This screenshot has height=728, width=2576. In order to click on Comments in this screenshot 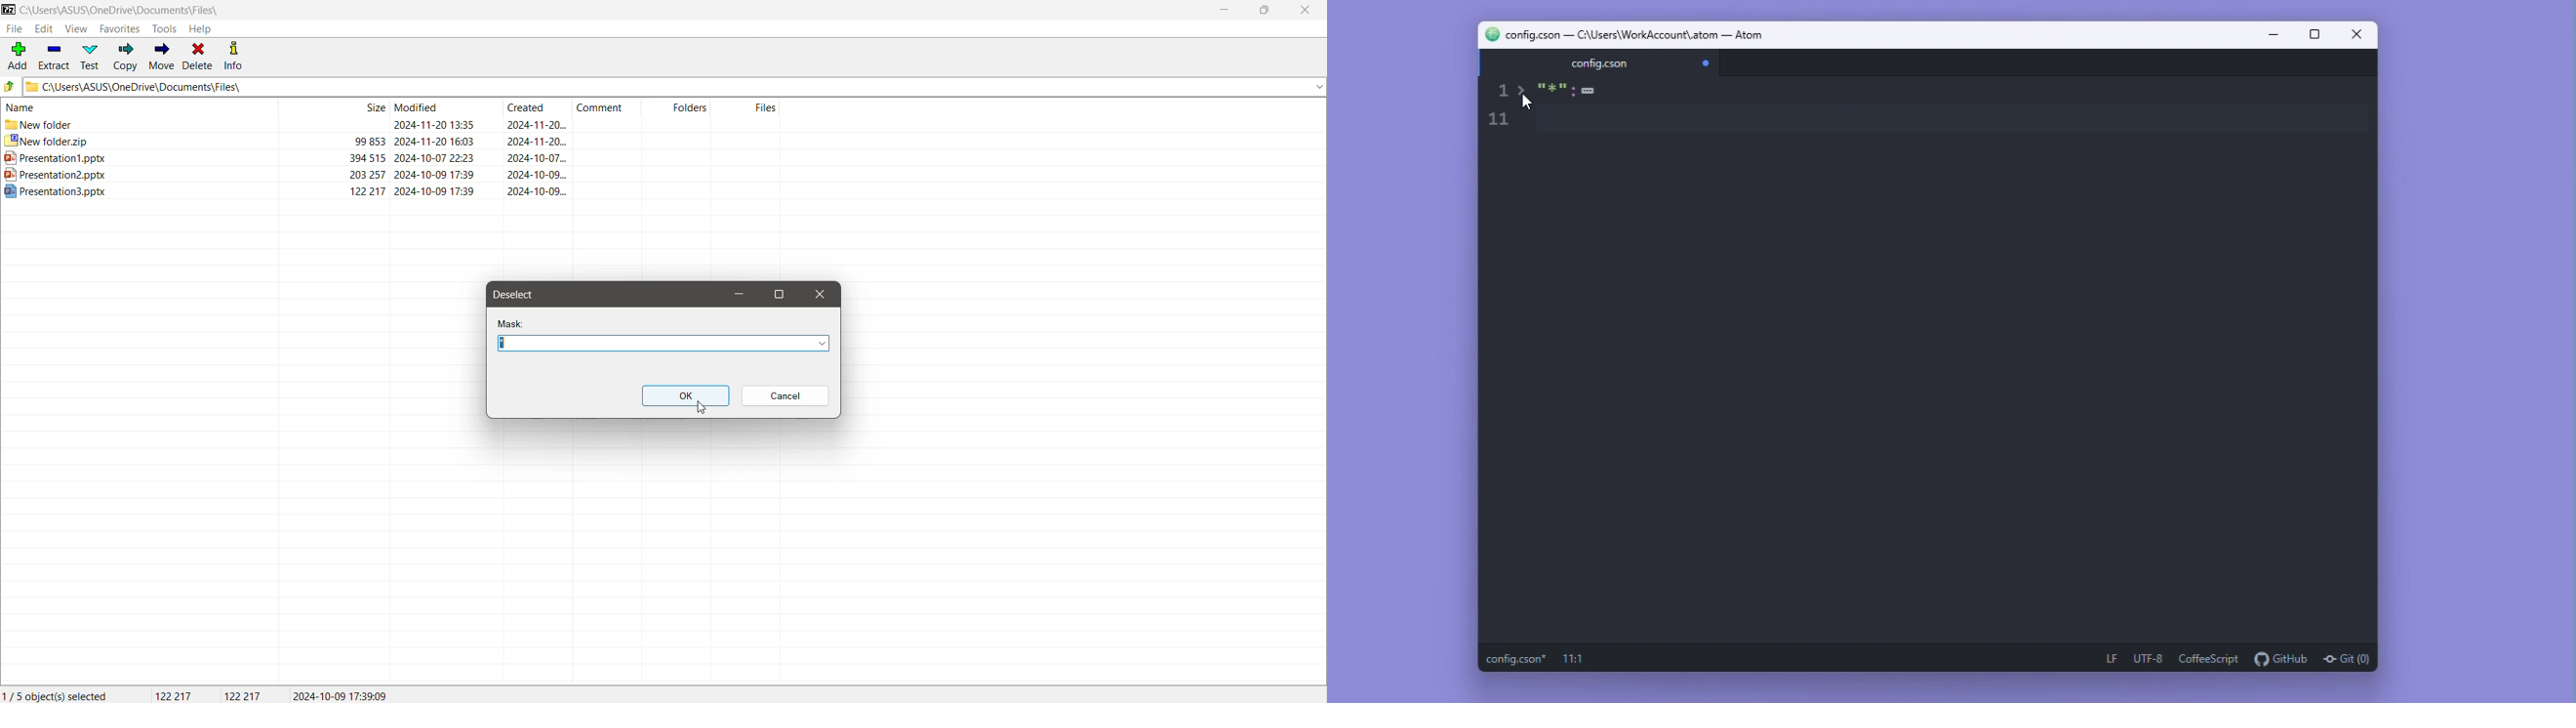, I will do `click(607, 107)`.